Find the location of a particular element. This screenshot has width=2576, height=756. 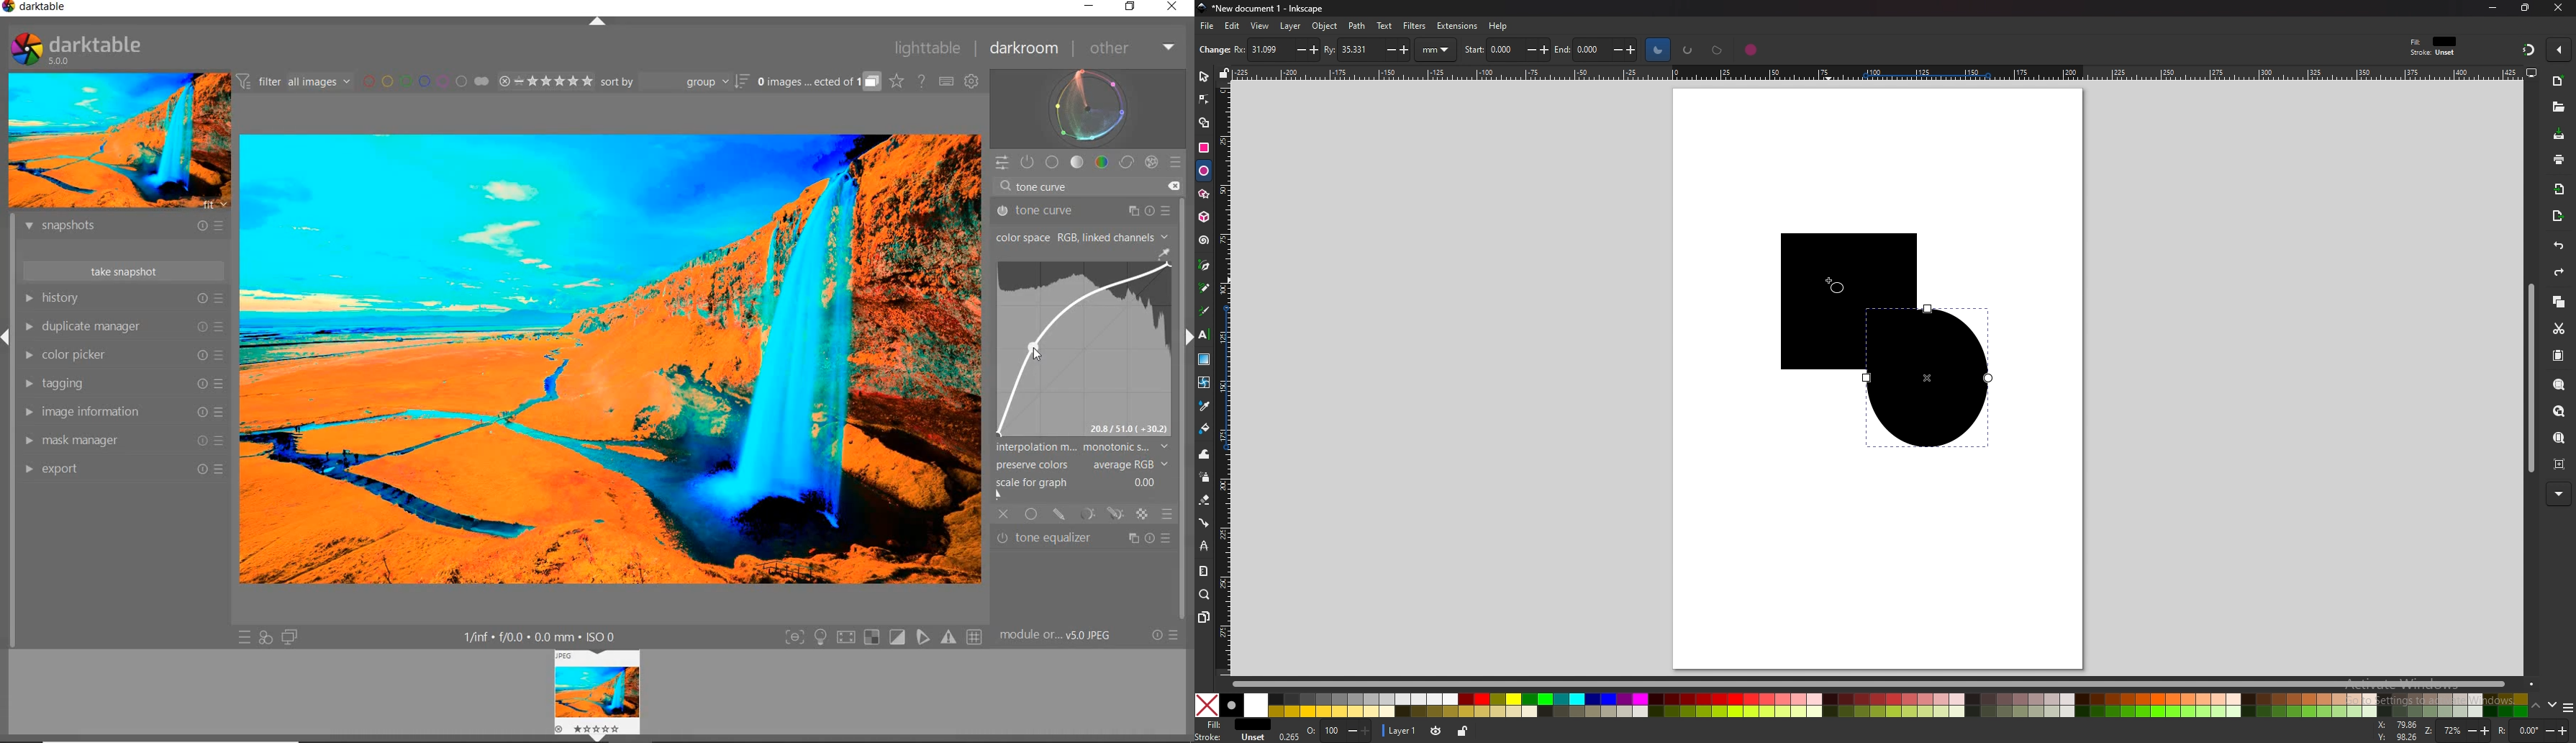

vertical radius is located at coordinates (1368, 48).